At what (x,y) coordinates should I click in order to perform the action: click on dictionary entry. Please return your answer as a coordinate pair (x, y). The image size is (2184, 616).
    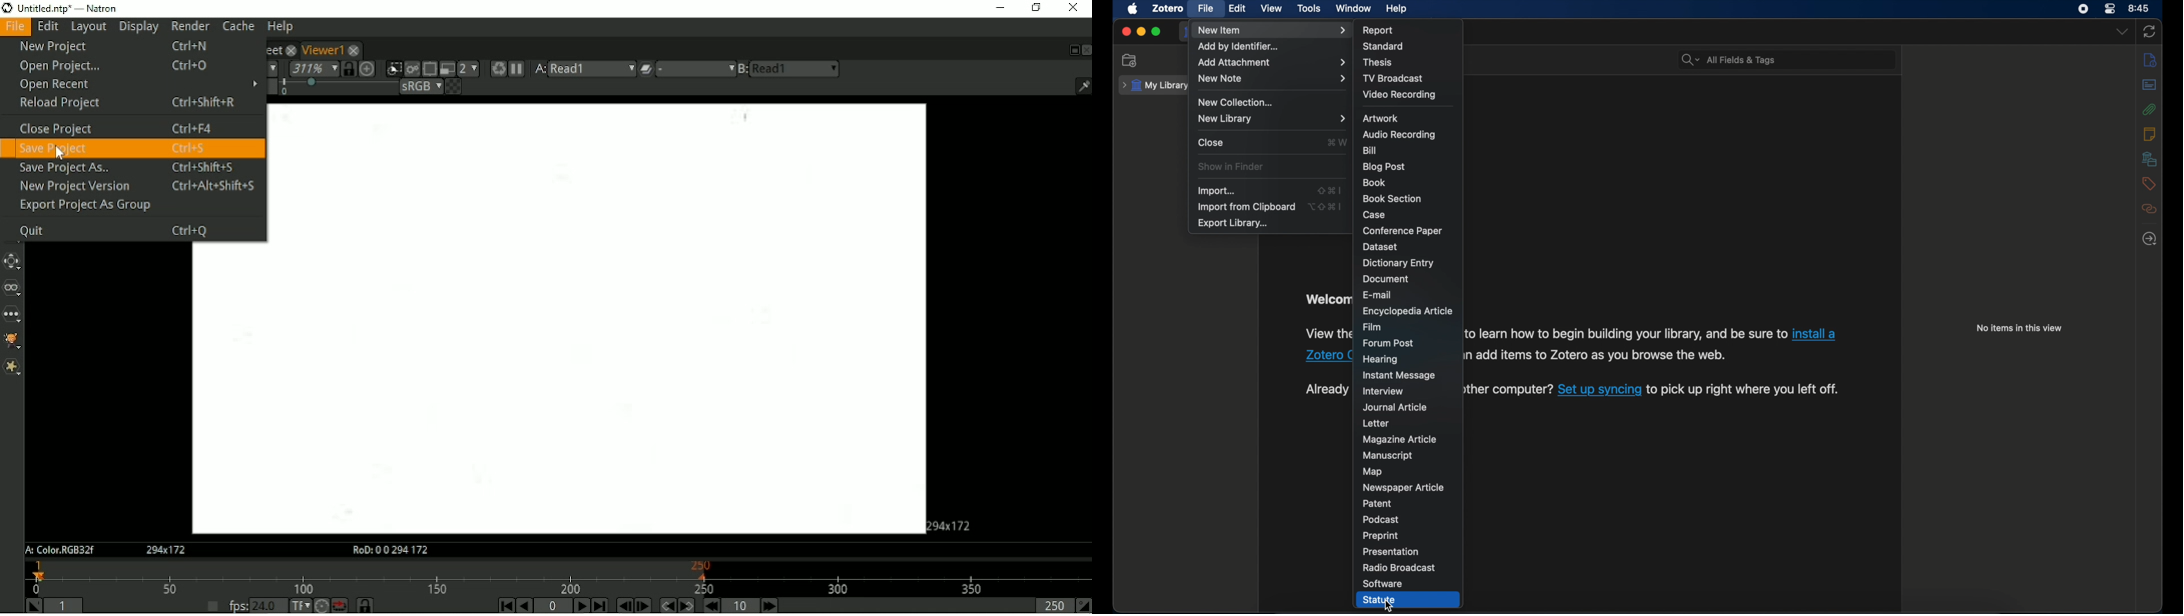
    Looking at the image, I should click on (1399, 263).